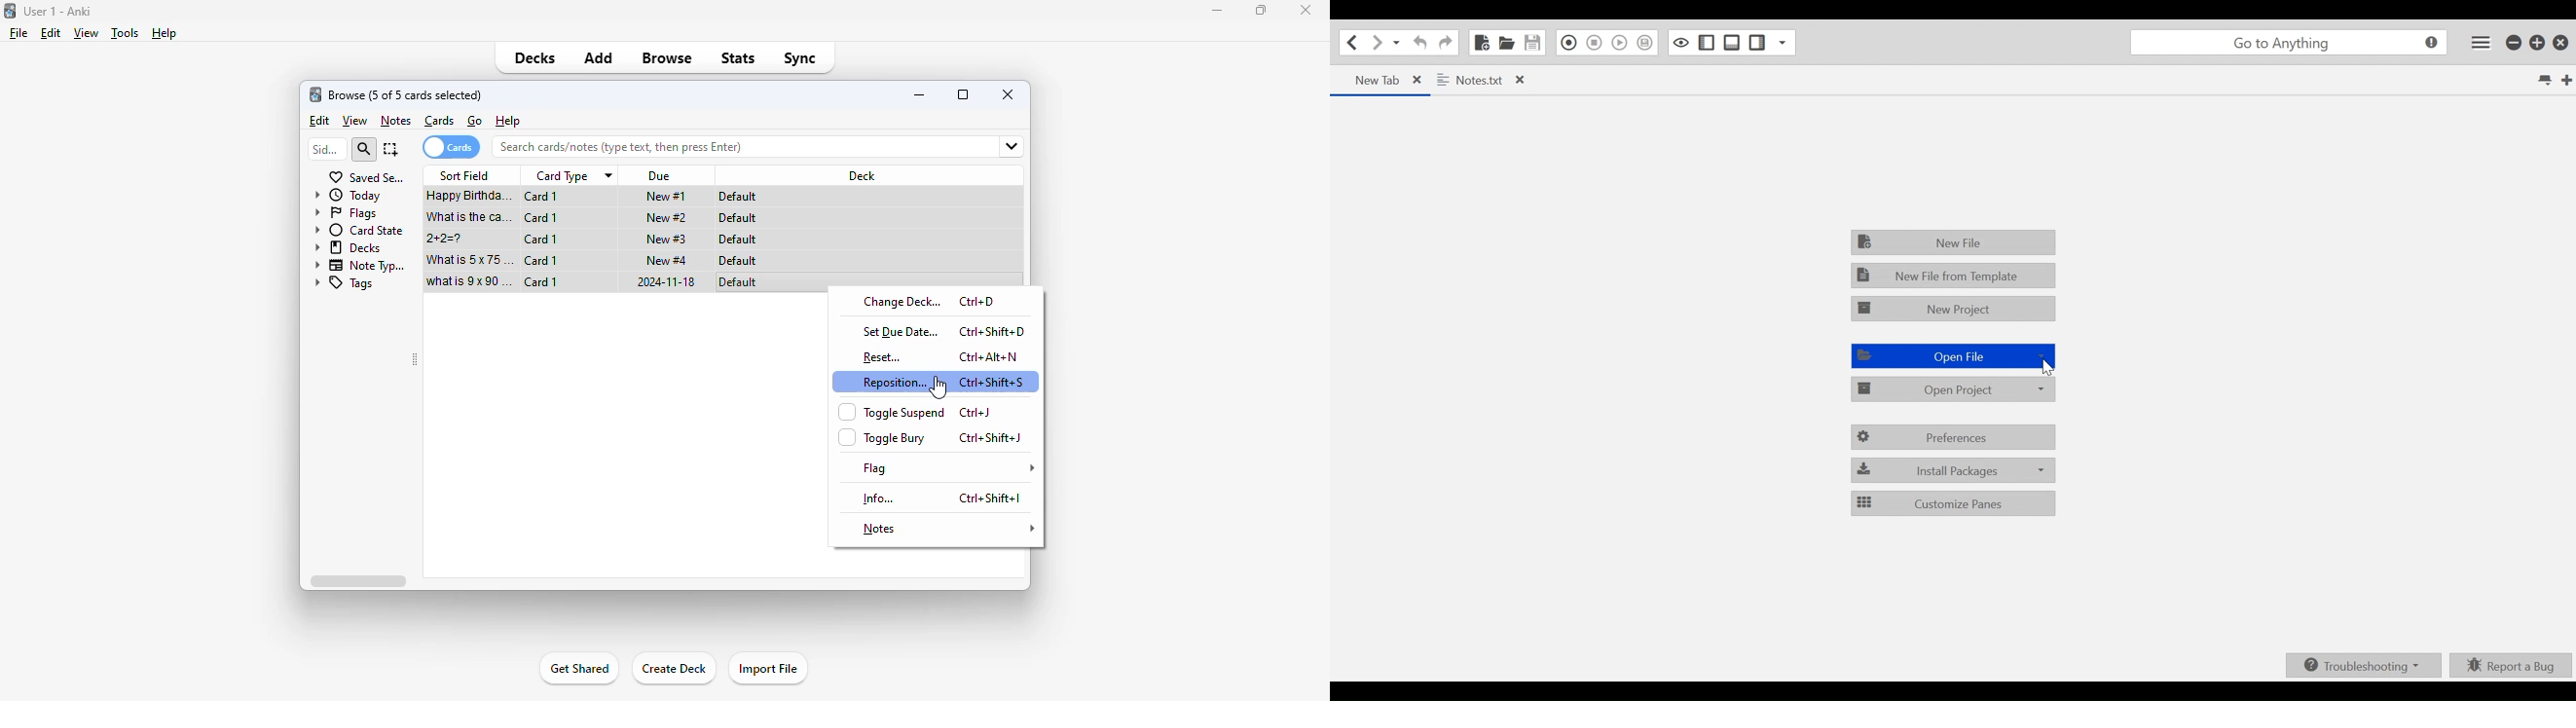 Image resolution: width=2576 pixels, height=728 pixels. I want to click on close, so click(1306, 11).